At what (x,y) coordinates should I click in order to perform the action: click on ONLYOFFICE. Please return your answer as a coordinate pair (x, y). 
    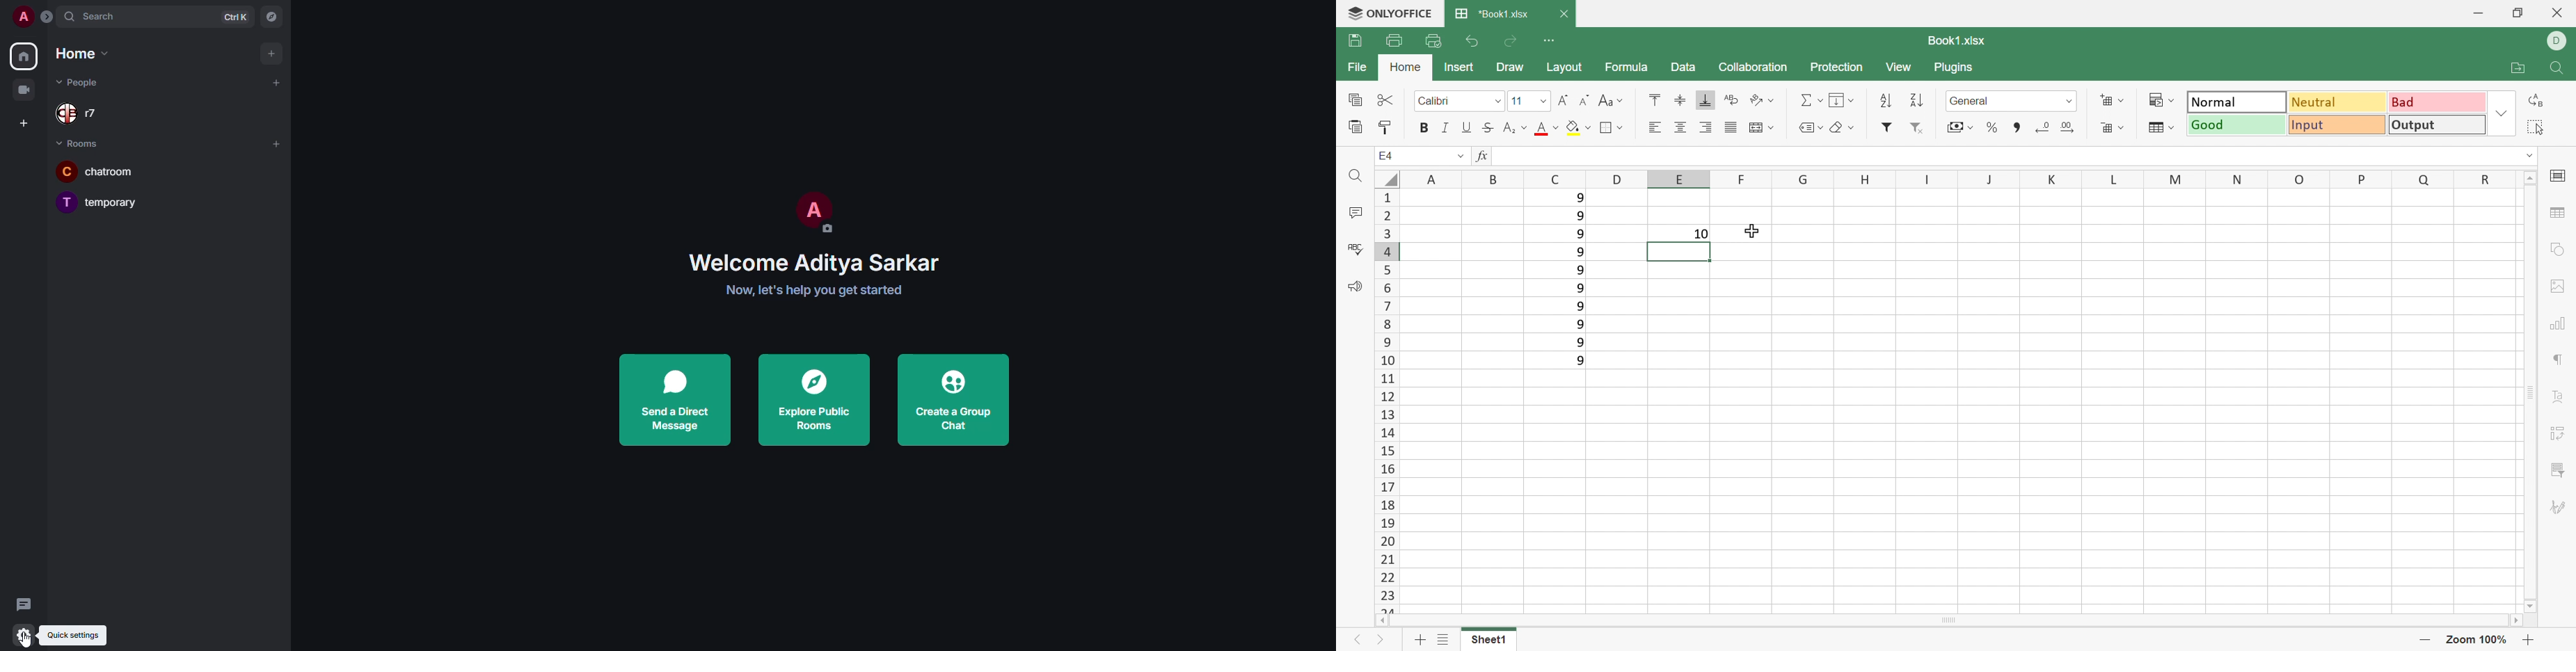
    Looking at the image, I should click on (1392, 12).